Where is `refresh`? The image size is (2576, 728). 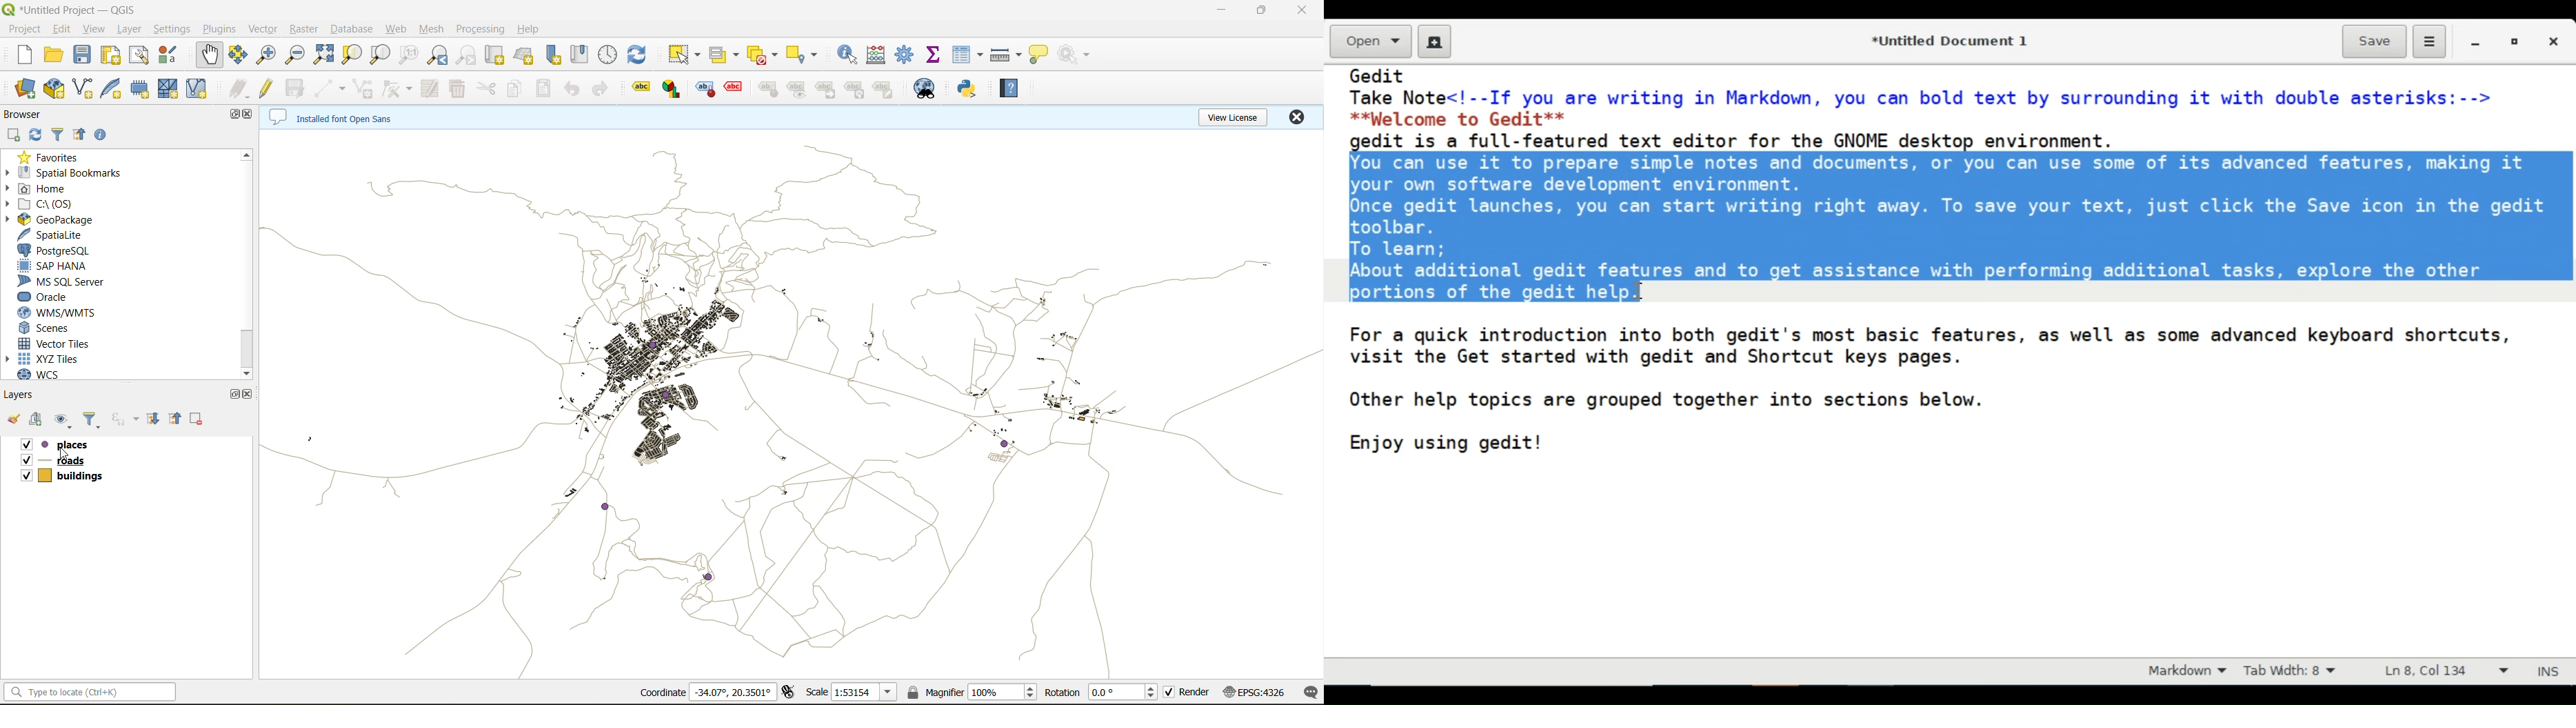
refresh is located at coordinates (639, 54).